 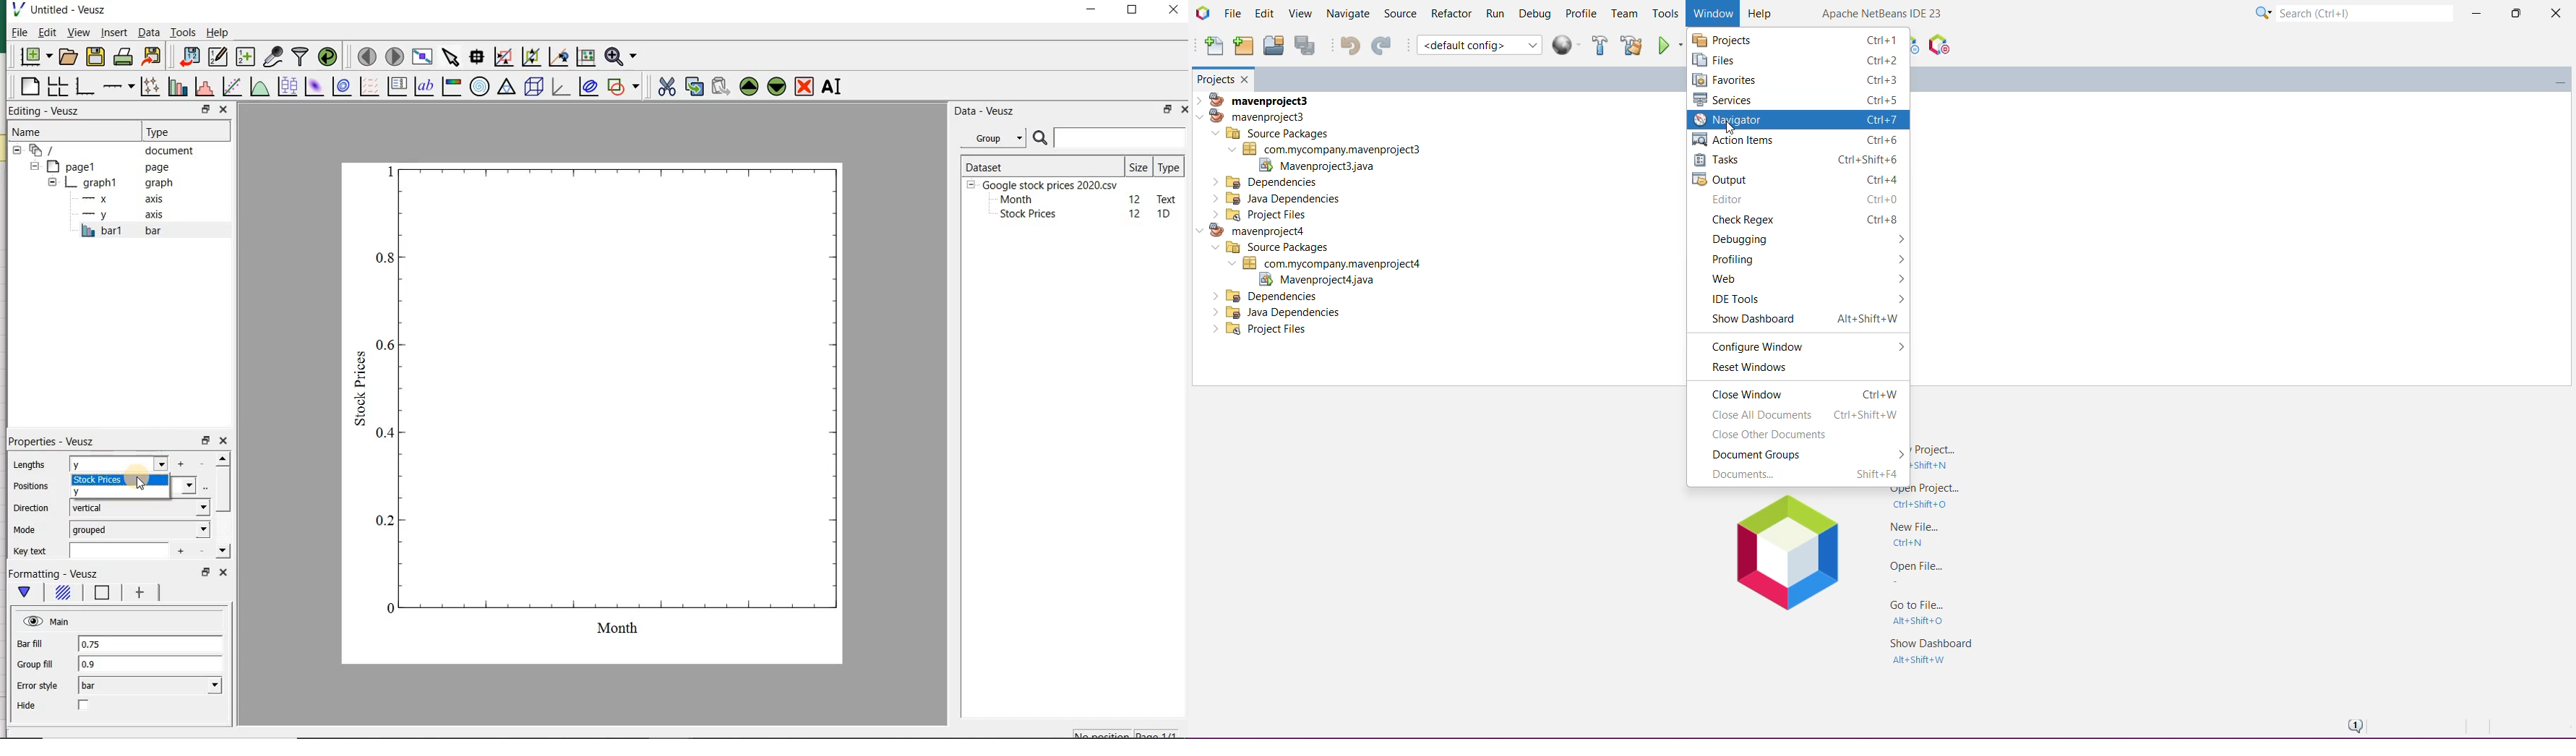 I want to click on minimize, so click(x=1092, y=11).